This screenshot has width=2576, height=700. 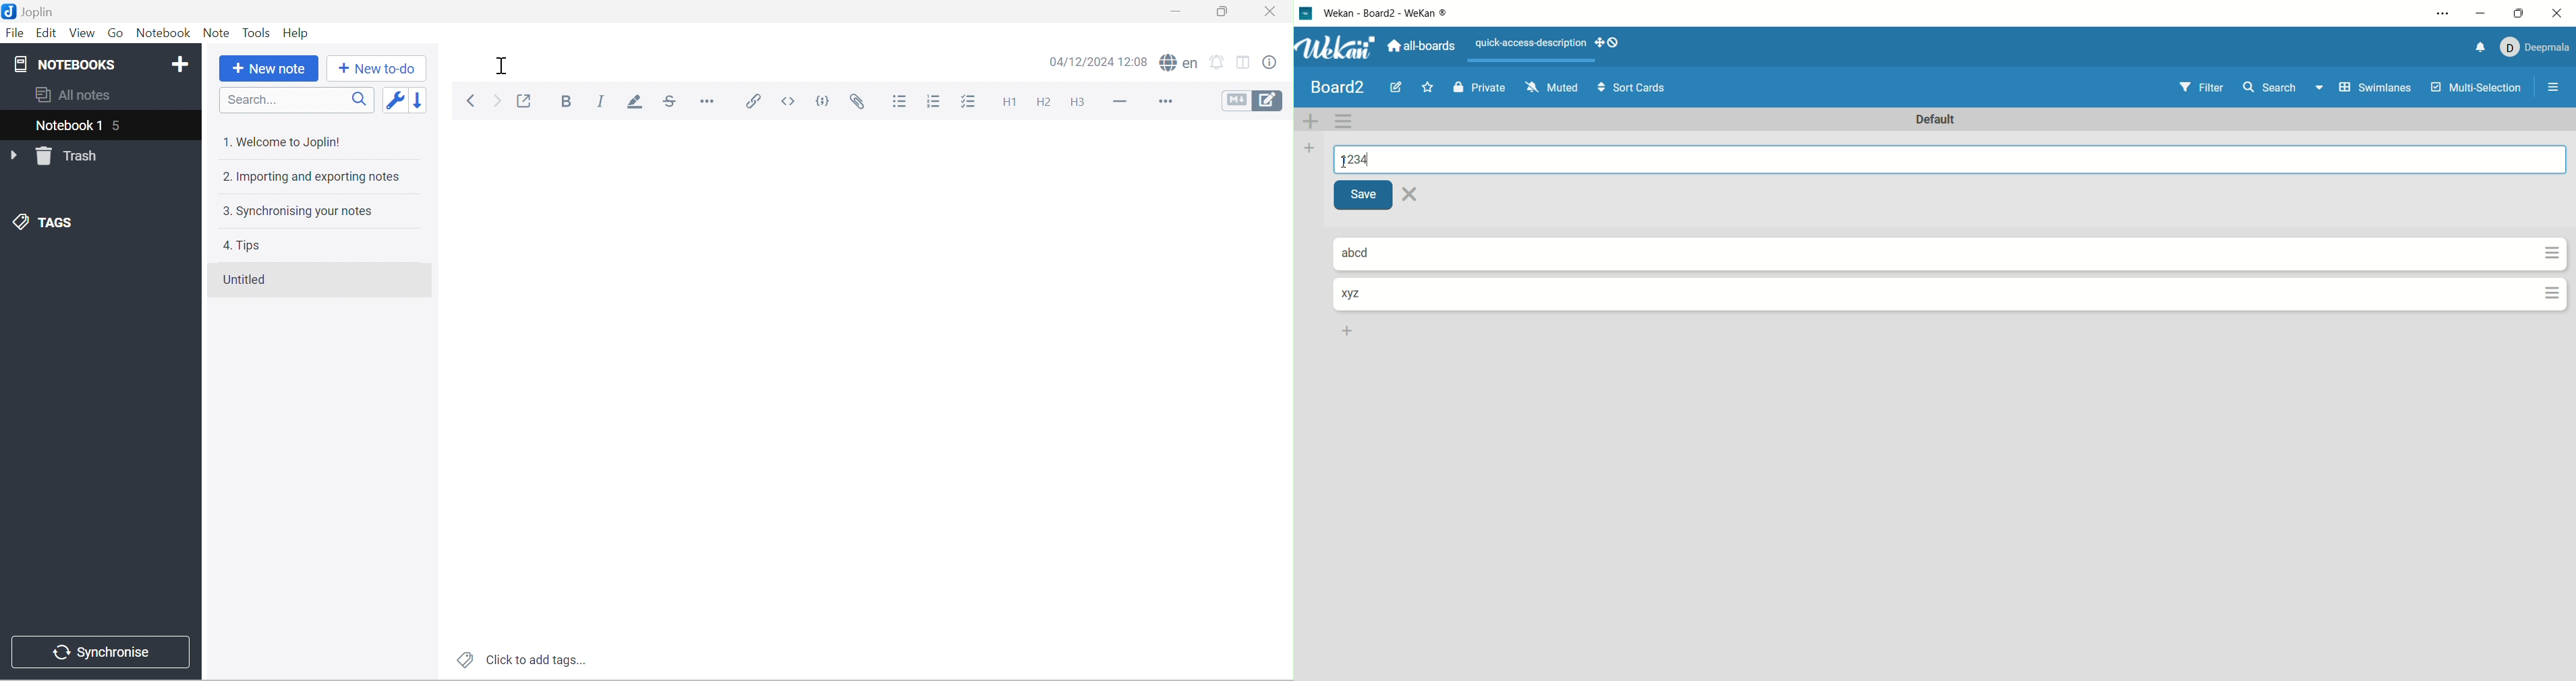 I want to click on cursor, so click(x=1345, y=168).